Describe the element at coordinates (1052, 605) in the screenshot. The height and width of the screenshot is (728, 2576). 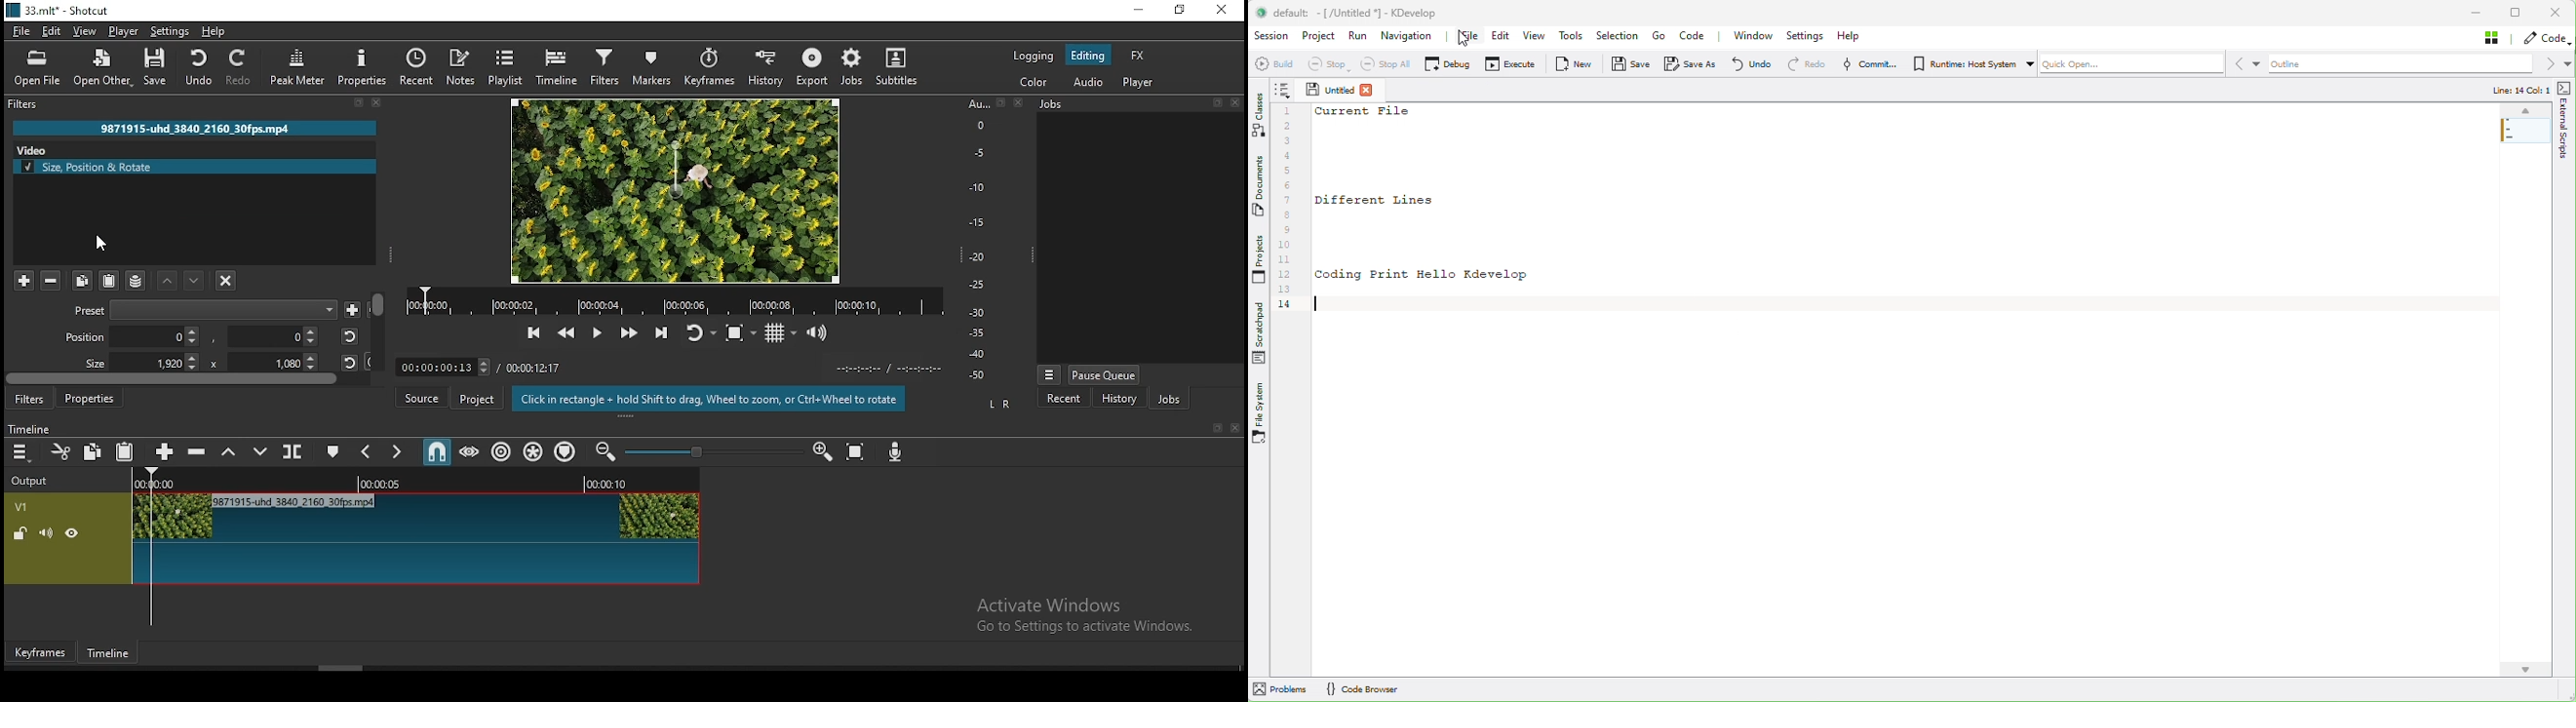
I see `Activate Windows` at that location.